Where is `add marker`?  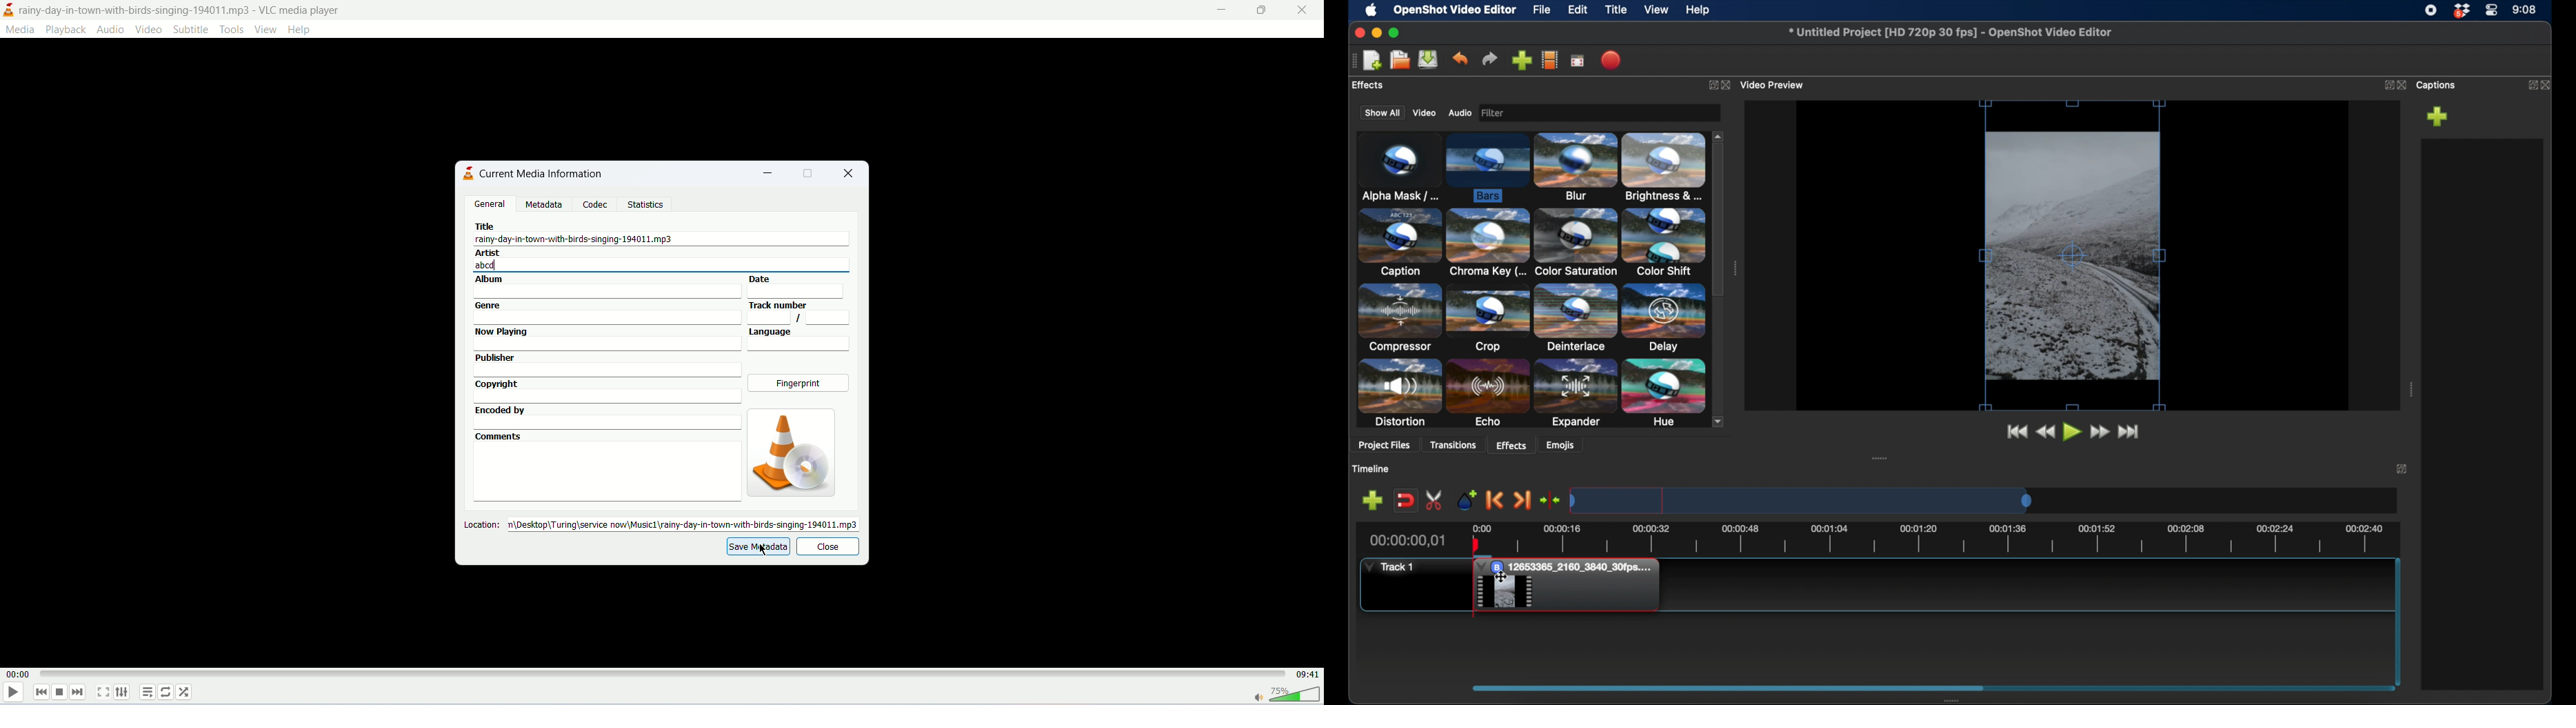
add marker is located at coordinates (1372, 501).